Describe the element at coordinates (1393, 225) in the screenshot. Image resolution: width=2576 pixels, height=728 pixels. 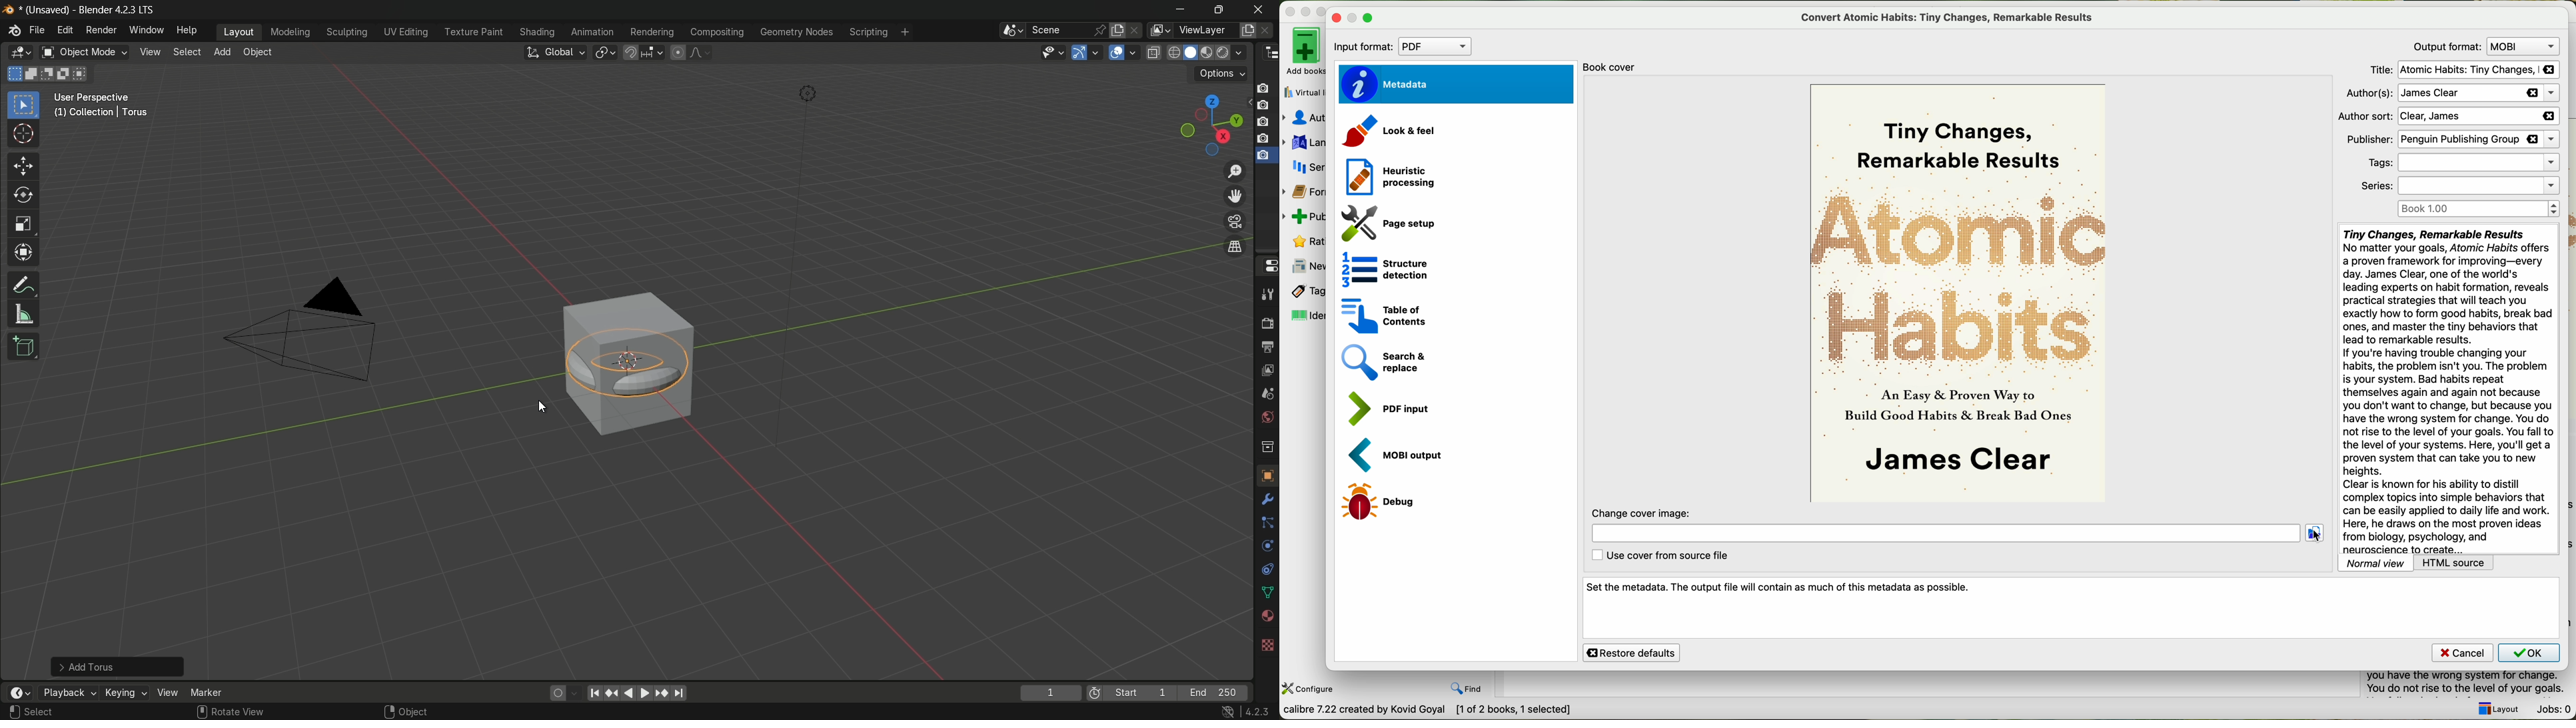
I see `page setup` at that location.